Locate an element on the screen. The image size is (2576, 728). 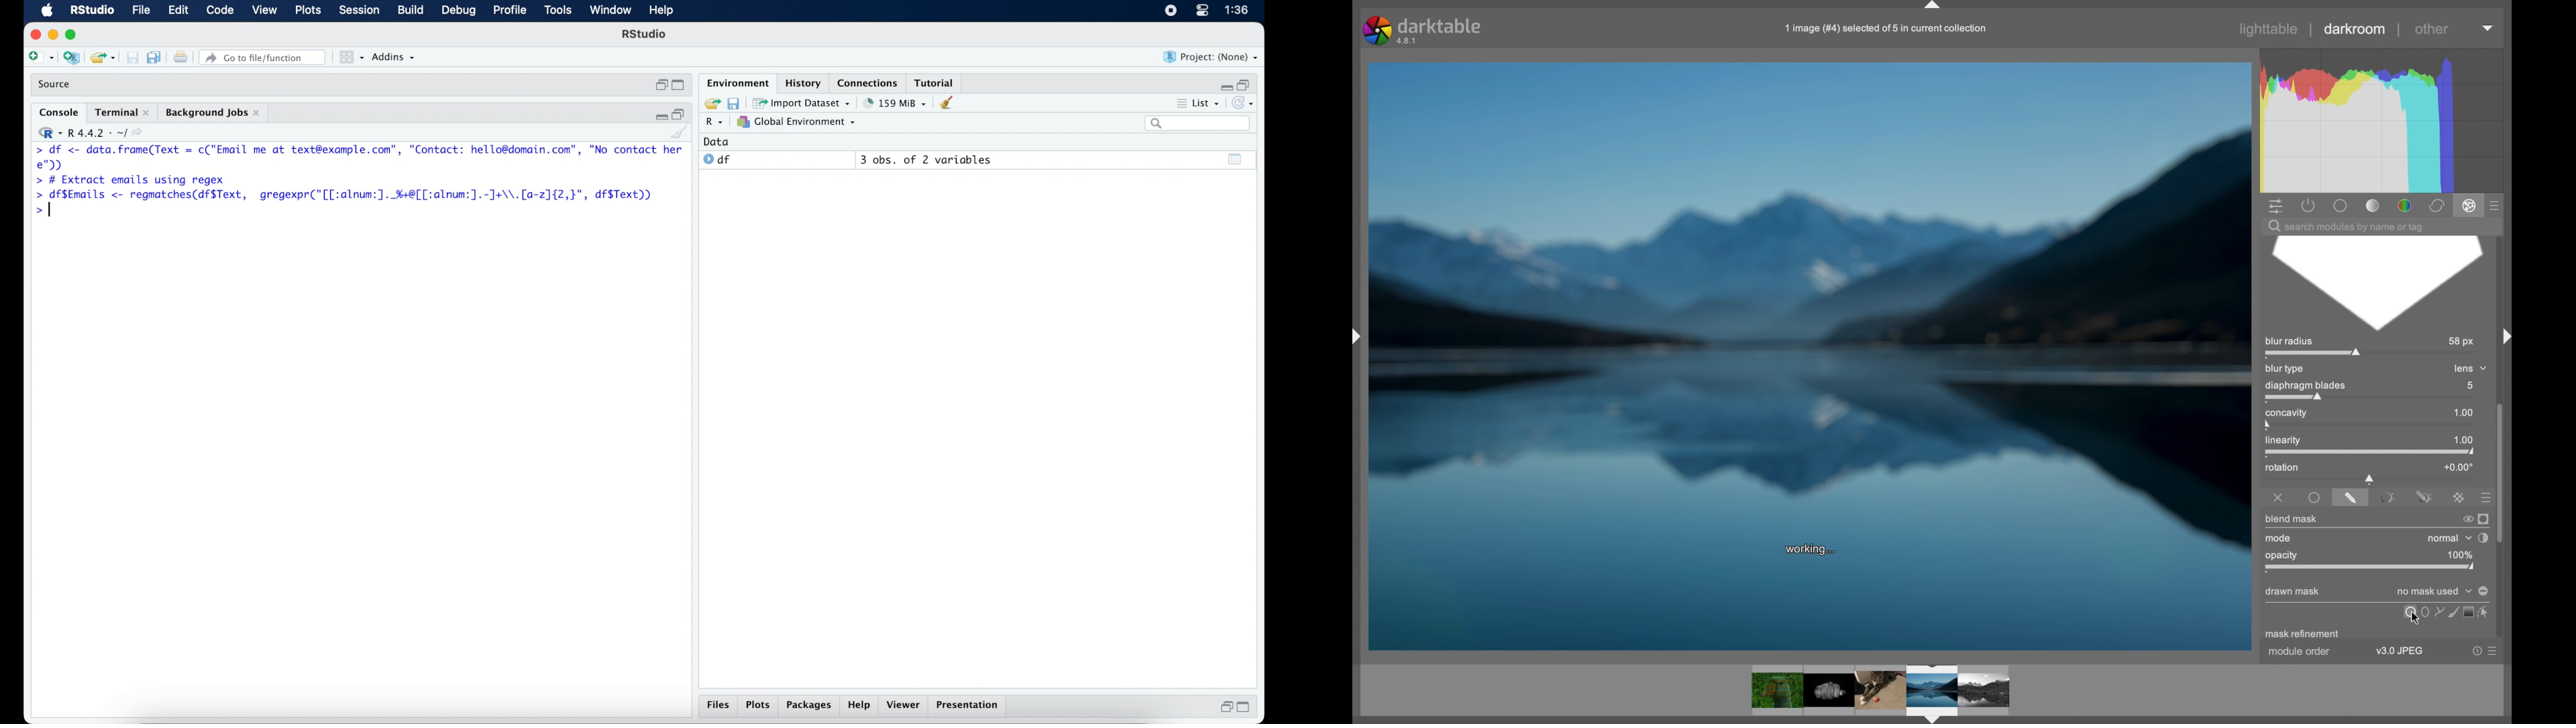
show output window is located at coordinates (1235, 160).